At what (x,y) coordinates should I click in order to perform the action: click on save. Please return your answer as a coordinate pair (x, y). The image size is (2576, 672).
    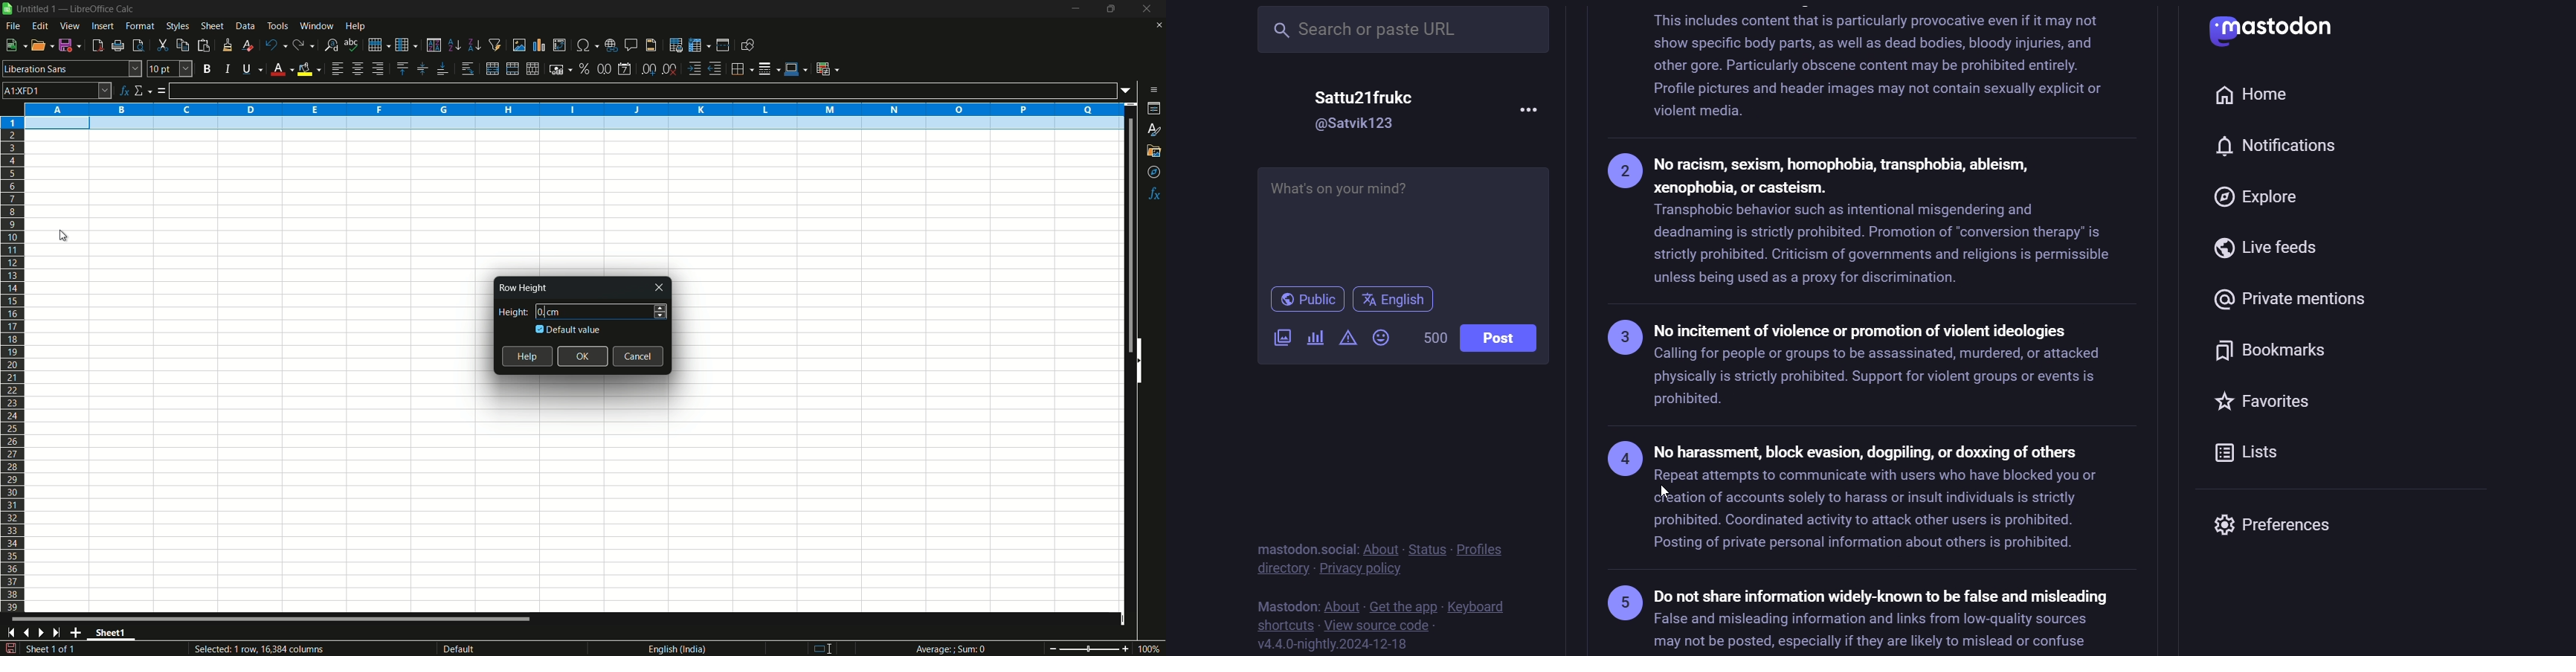
    Looking at the image, I should click on (71, 46).